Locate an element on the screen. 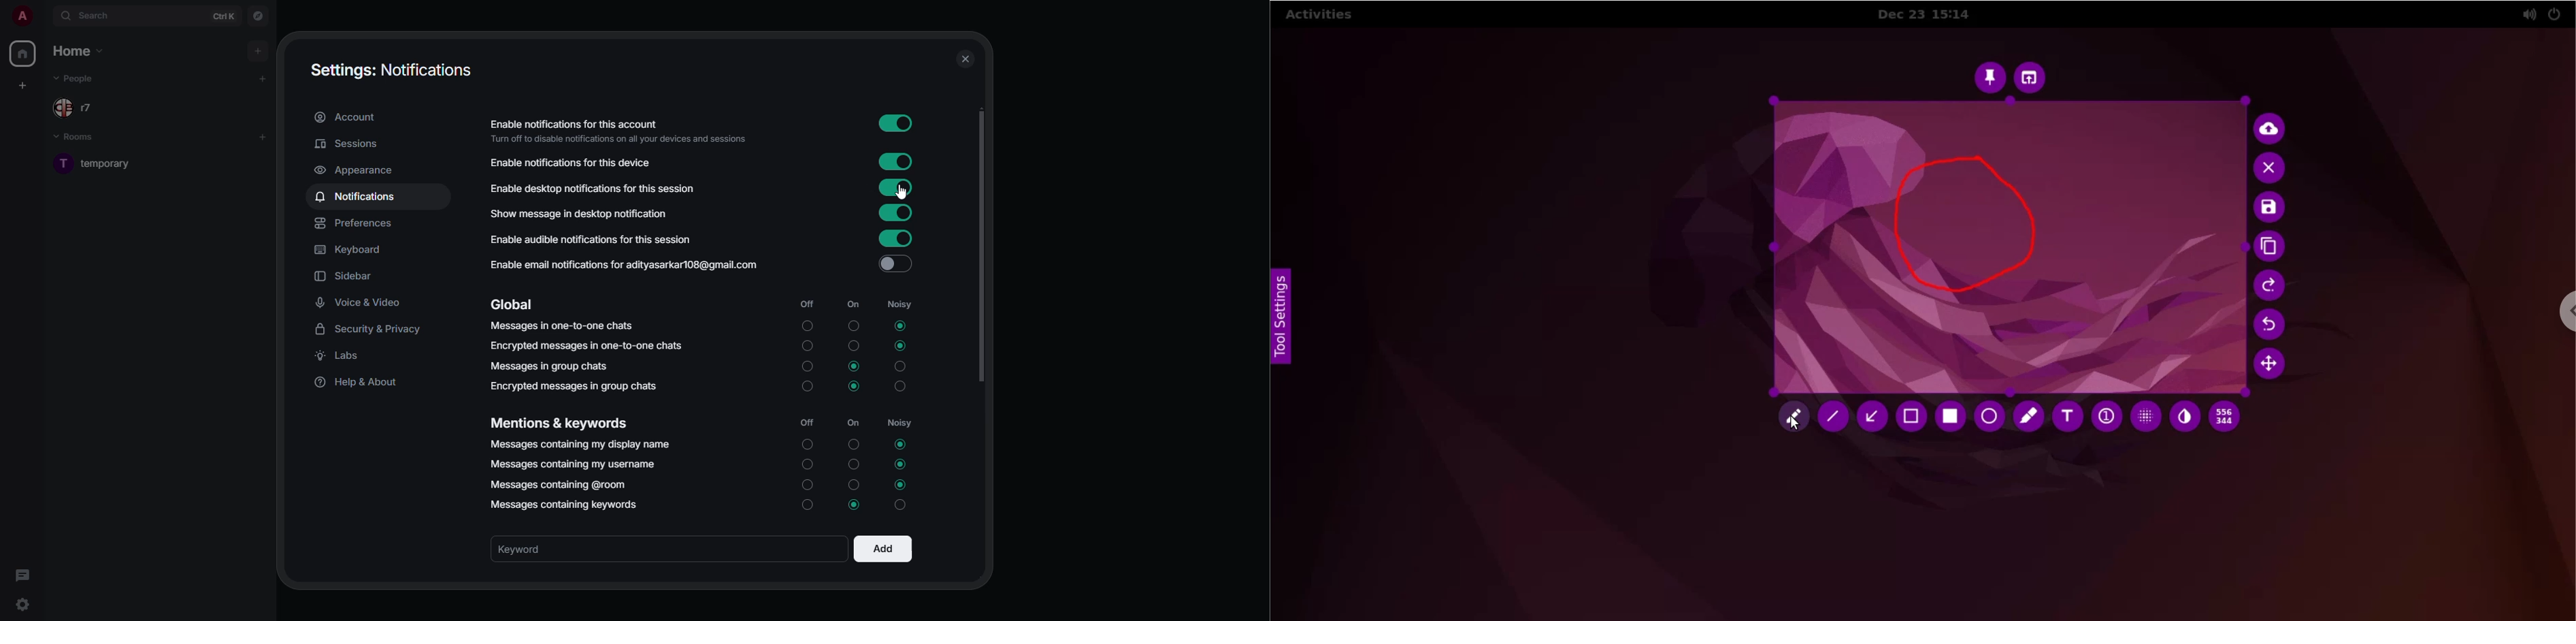 Image resolution: width=2576 pixels, height=644 pixels. selection is located at coordinates (1914, 417).